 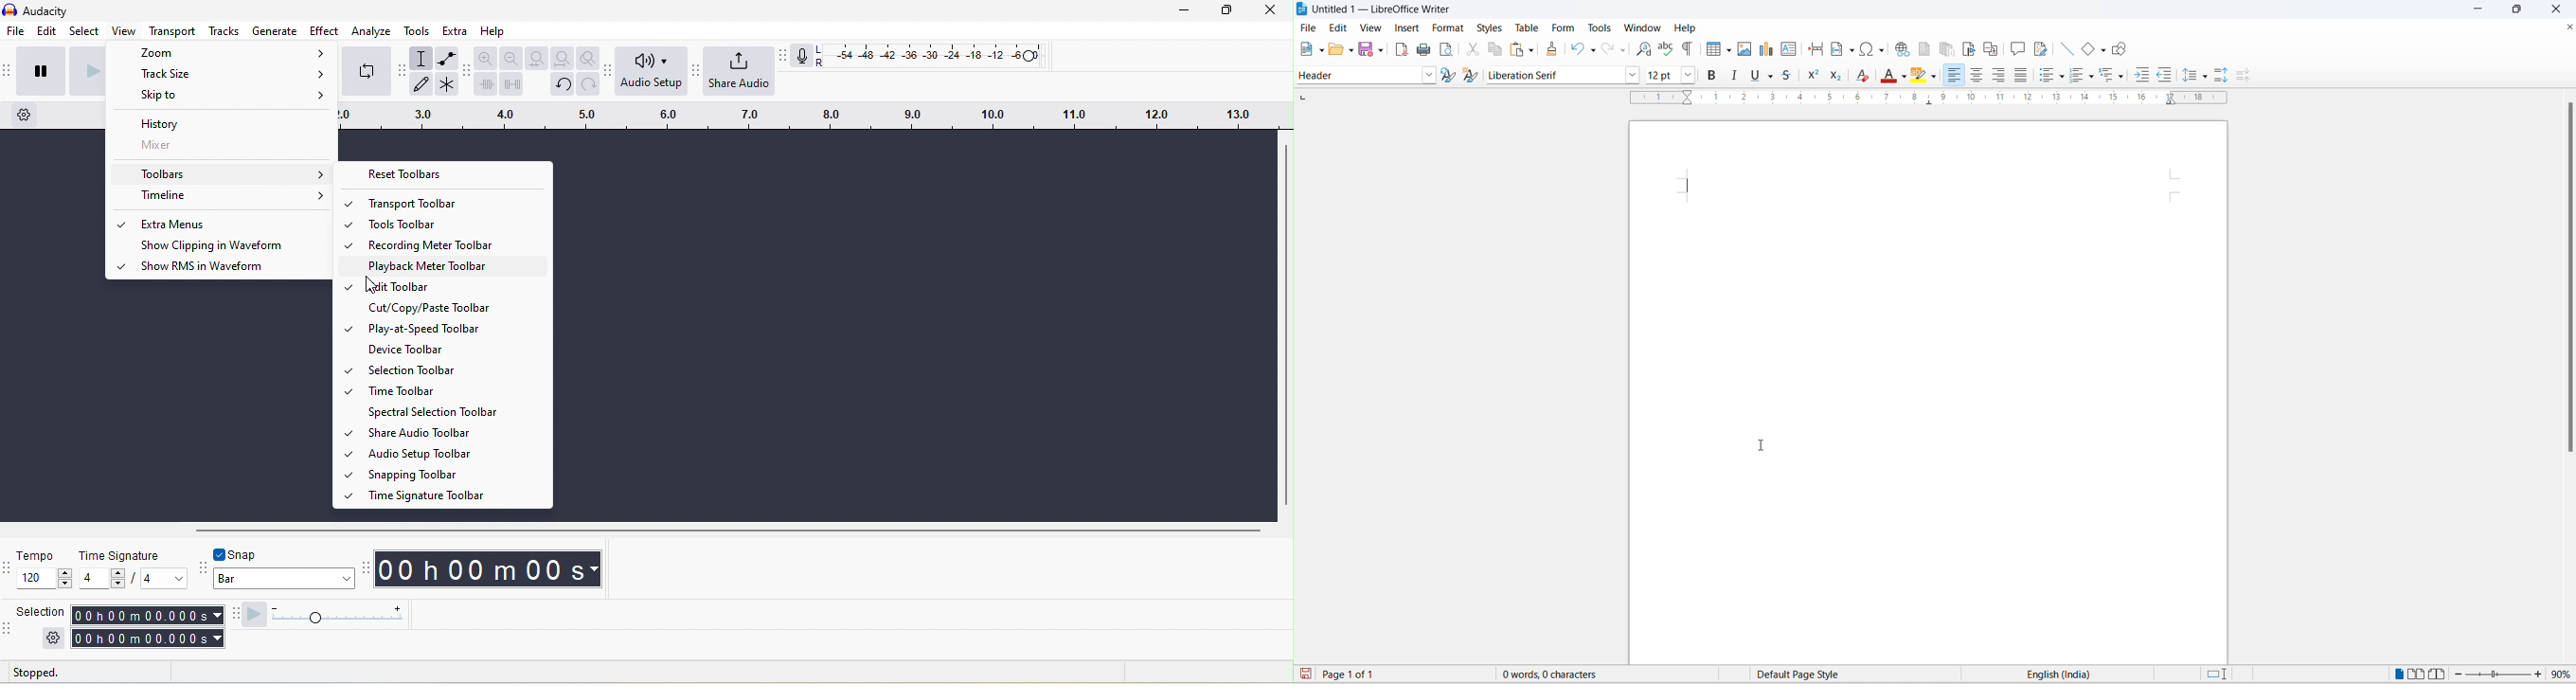 What do you see at coordinates (1925, 48) in the screenshot?
I see `insert footnote` at bounding box center [1925, 48].